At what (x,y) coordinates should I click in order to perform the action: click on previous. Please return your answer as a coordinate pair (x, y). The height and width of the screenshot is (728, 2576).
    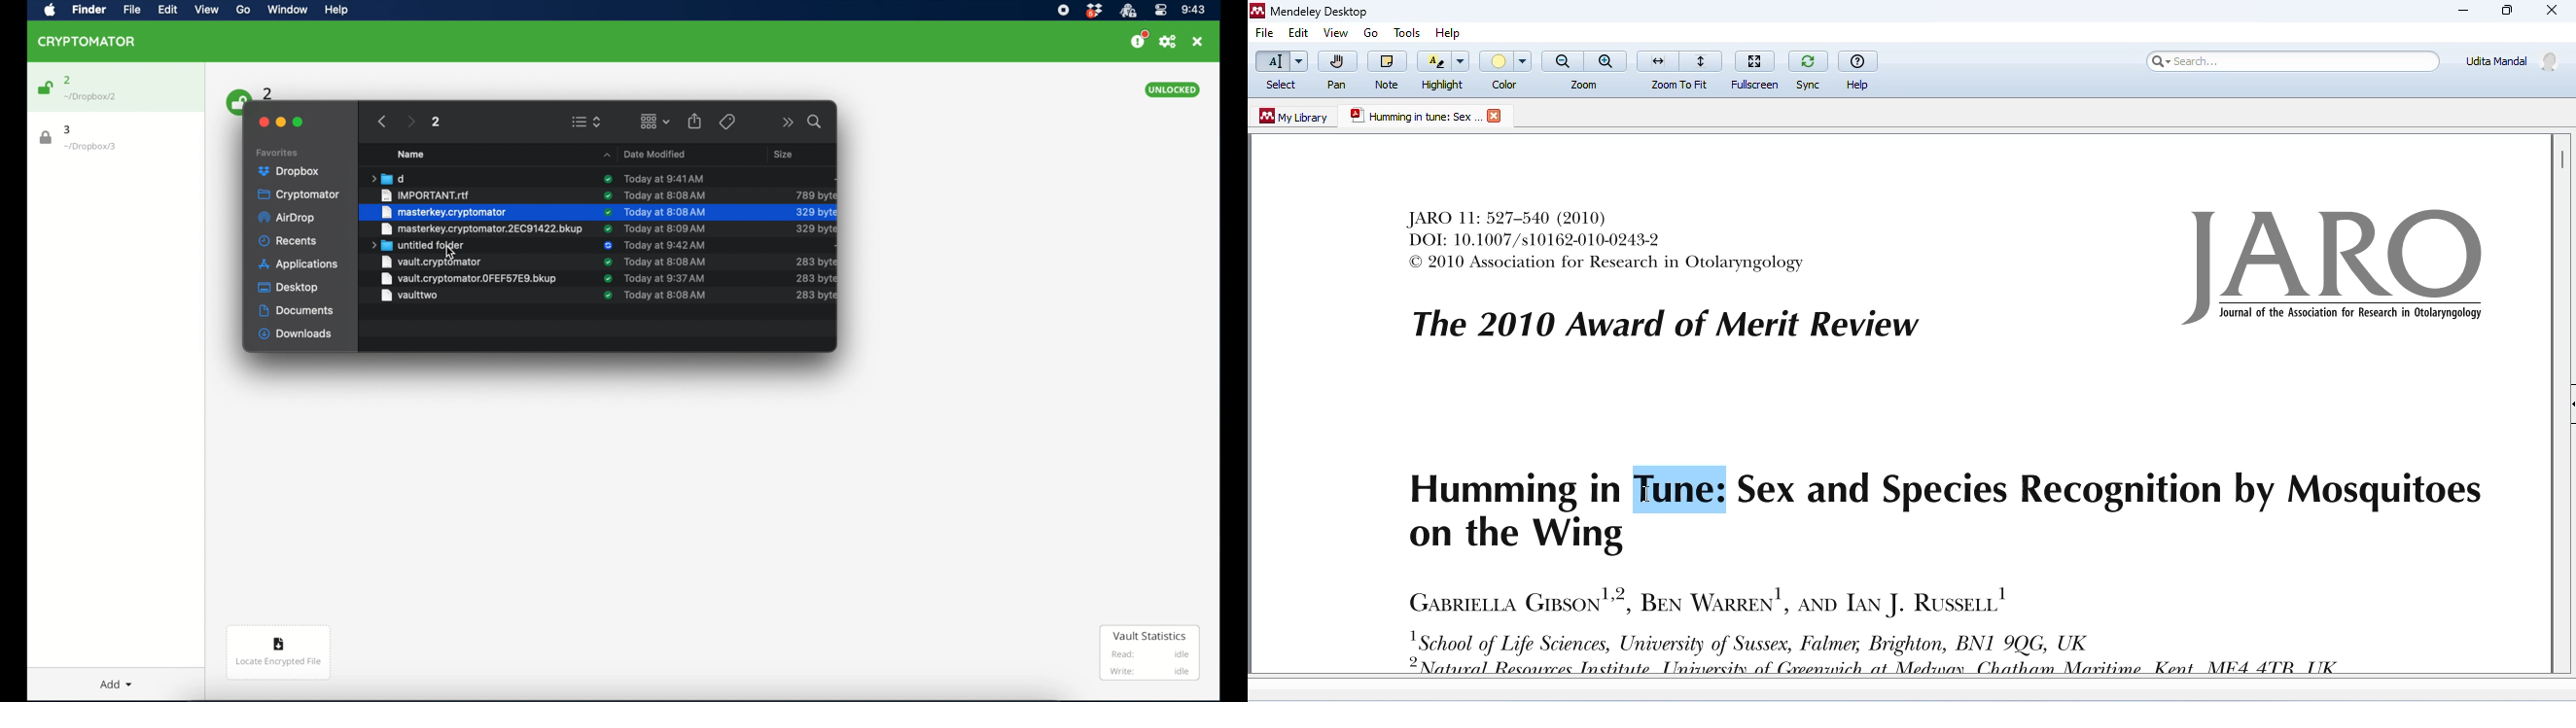
    Looking at the image, I should click on (382, 122).